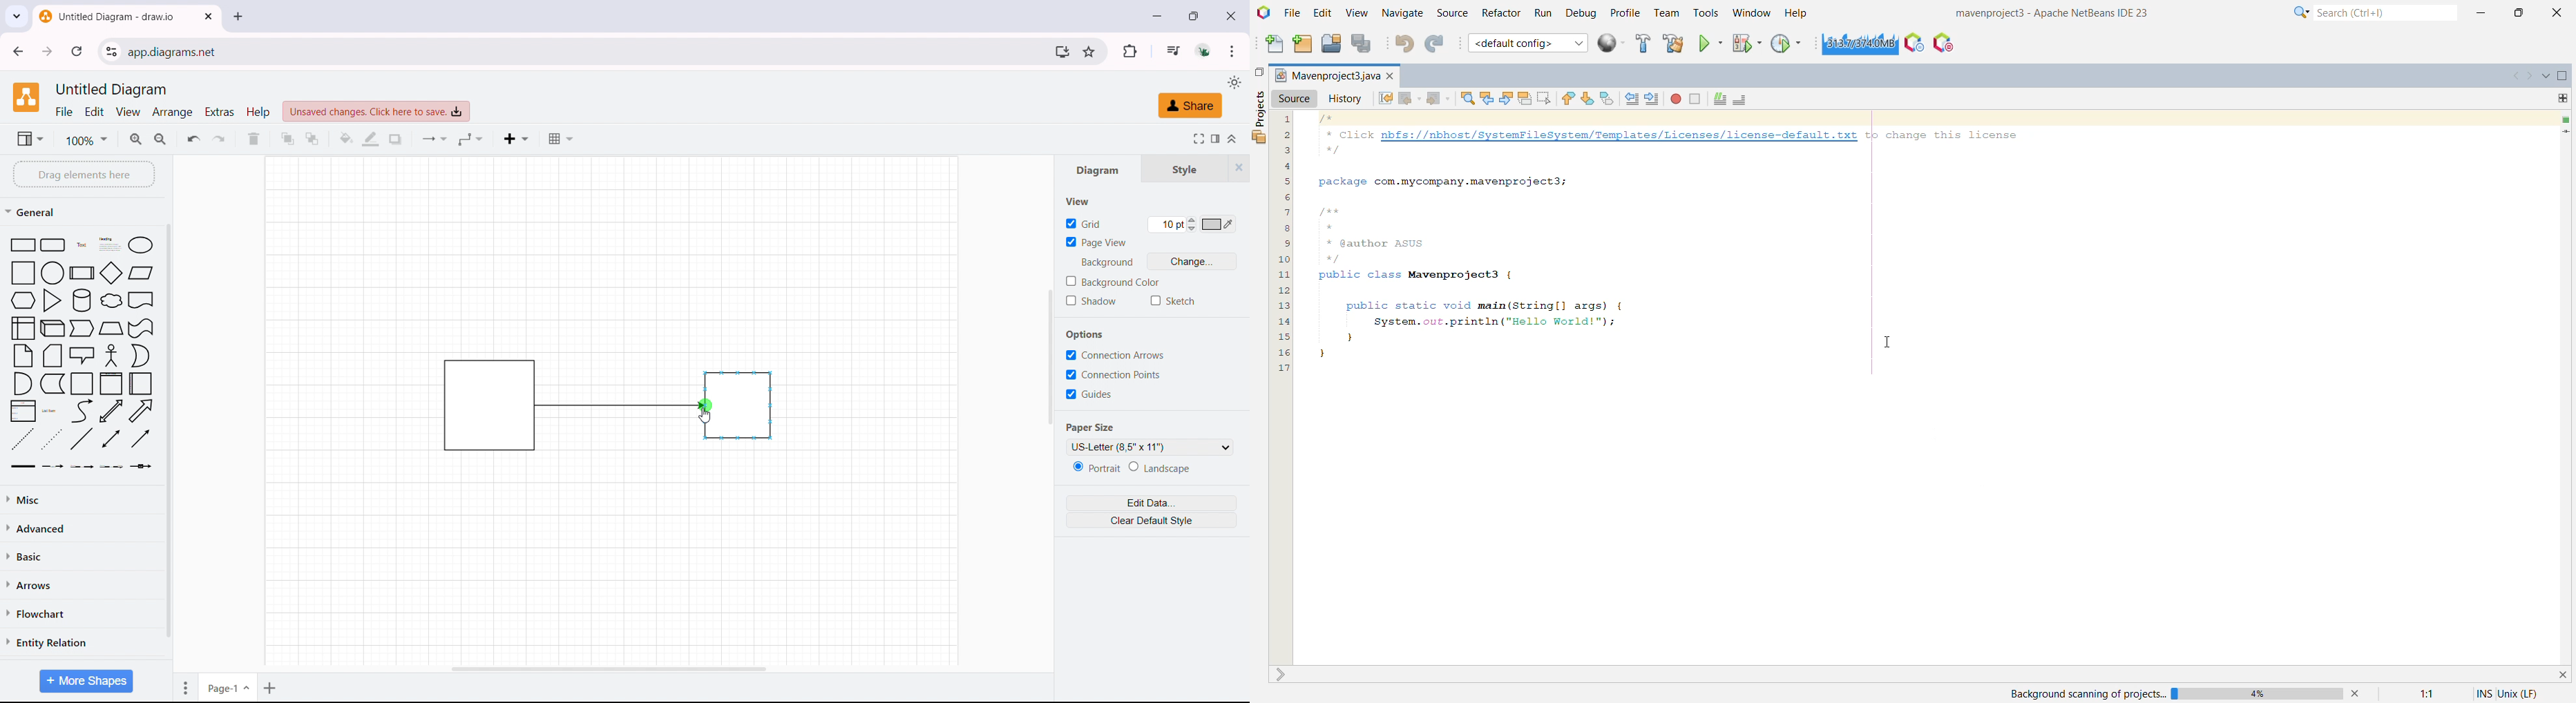 The image size is (2576, 728). I want to click on account, so click(1205, 51).